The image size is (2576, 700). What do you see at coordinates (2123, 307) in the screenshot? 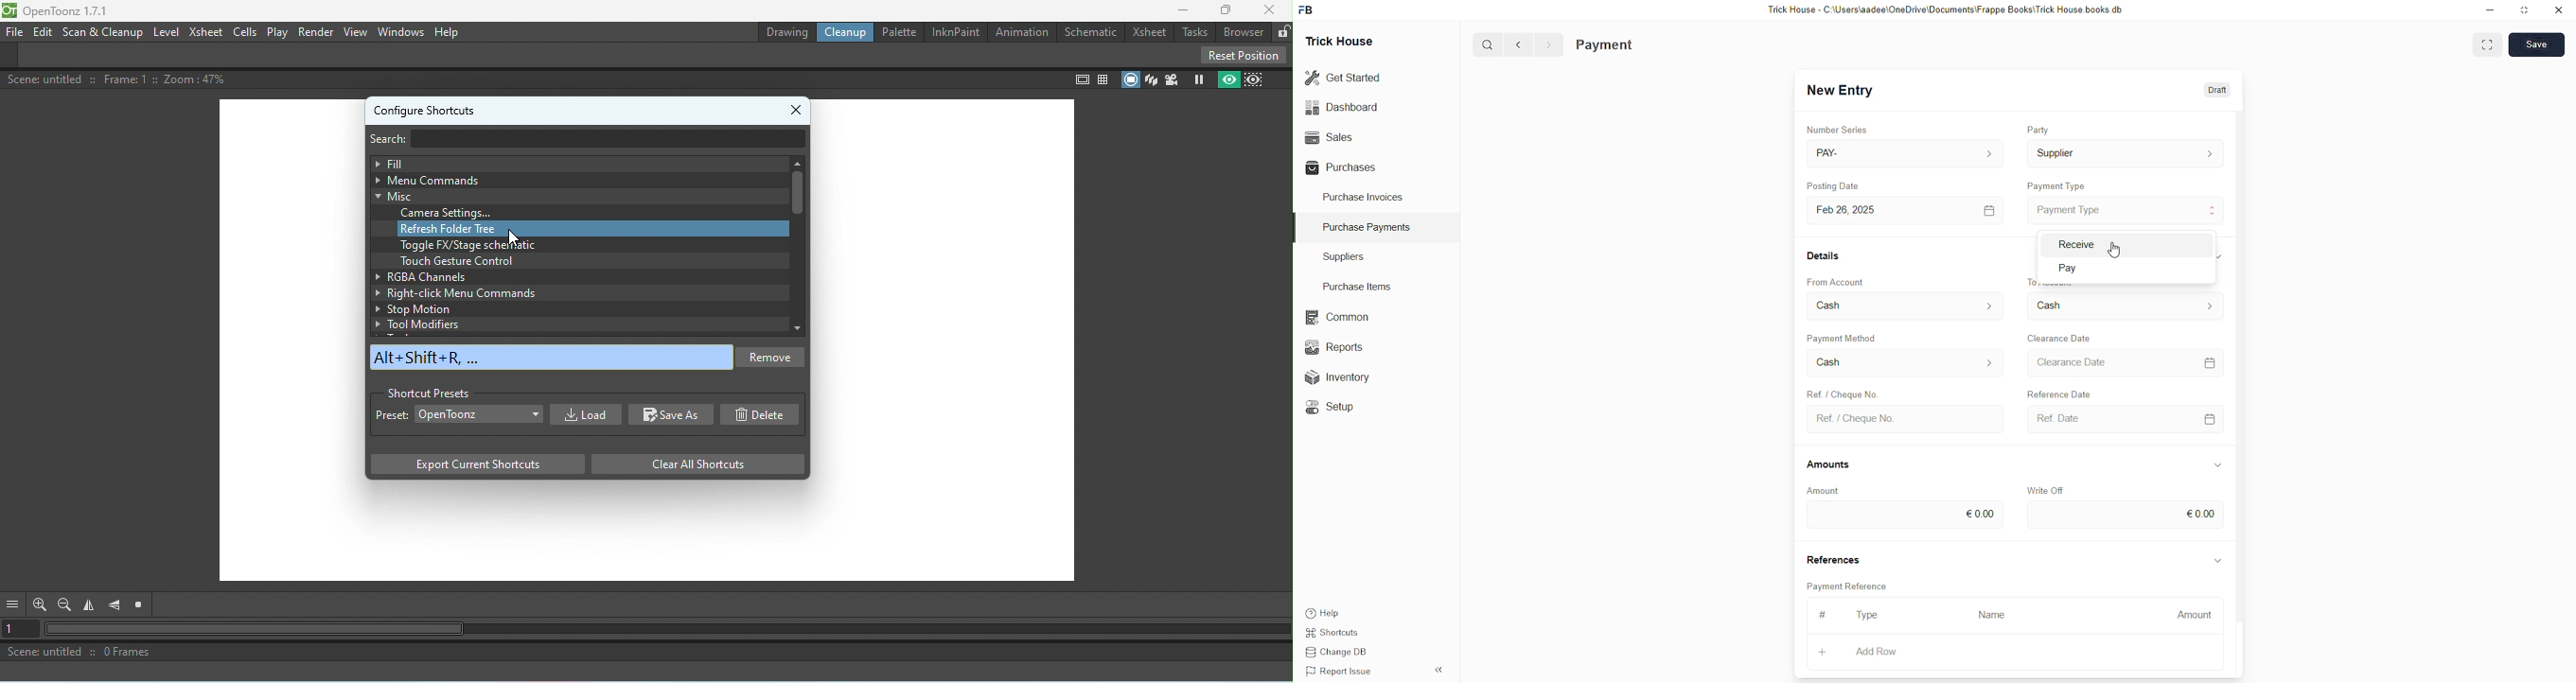
I see `To Account ` at bounding box center [2123, 307].